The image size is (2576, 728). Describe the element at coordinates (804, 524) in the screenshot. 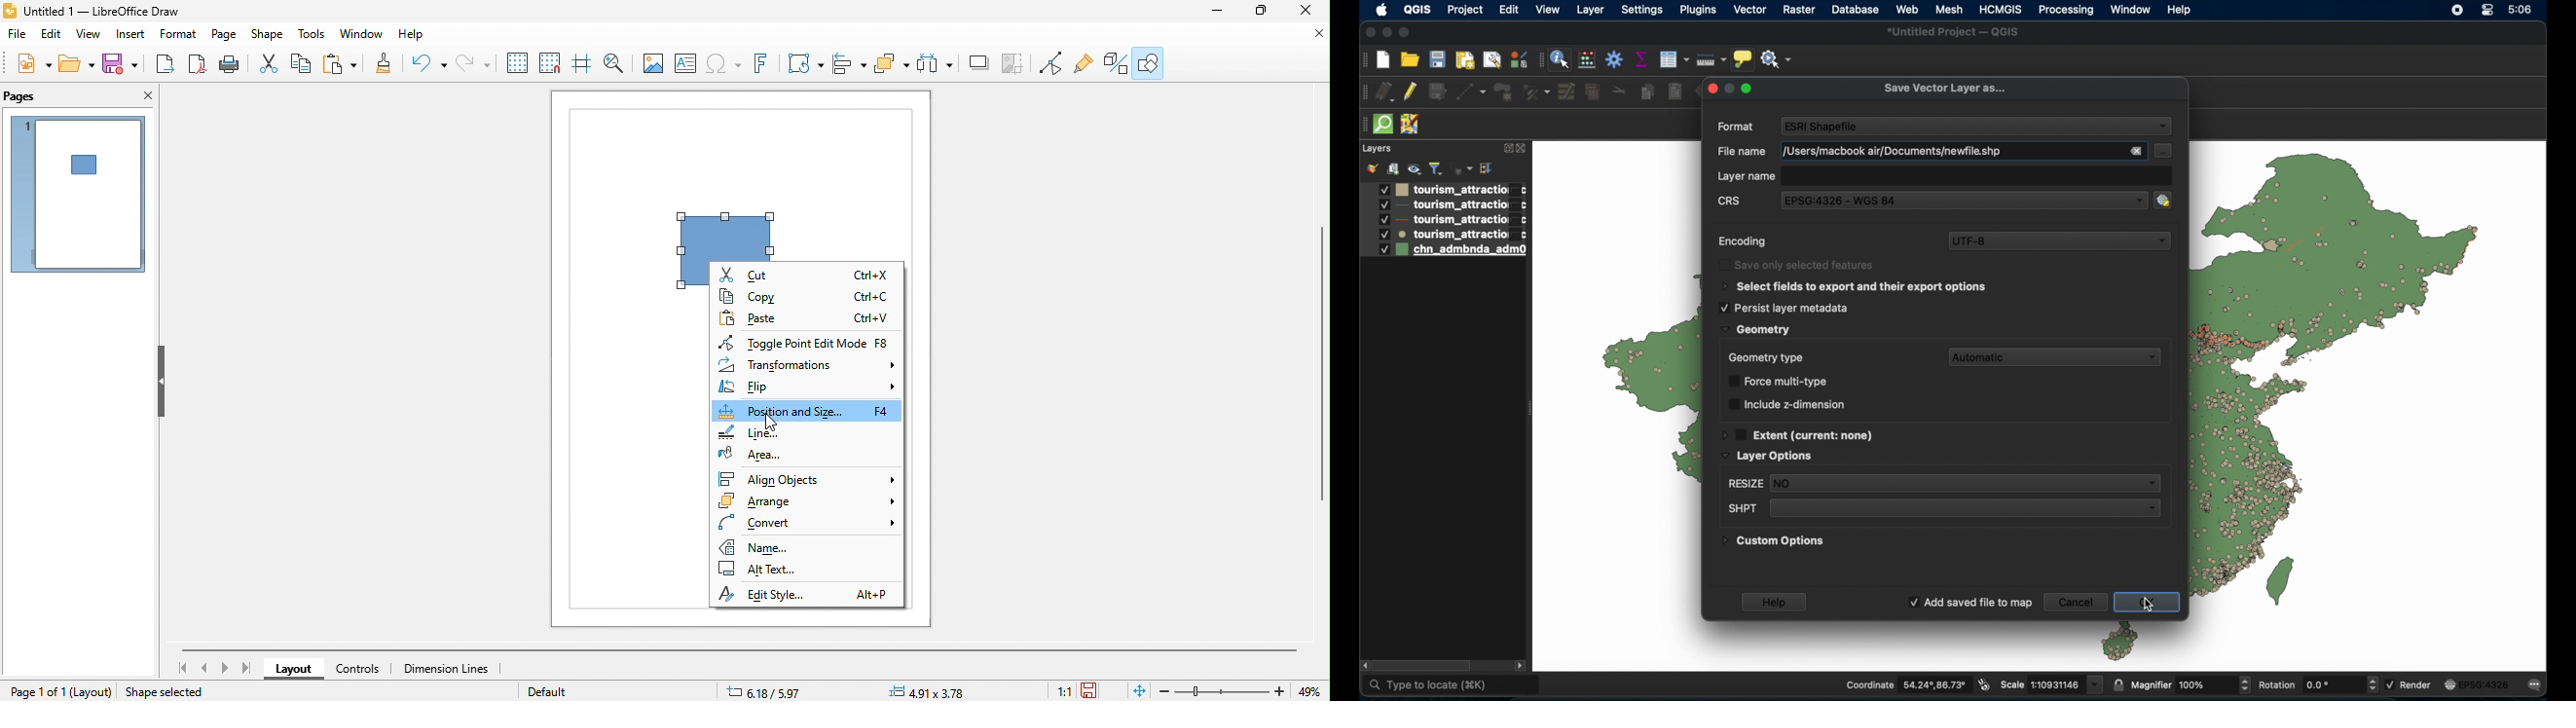

I see `convert` at that location.